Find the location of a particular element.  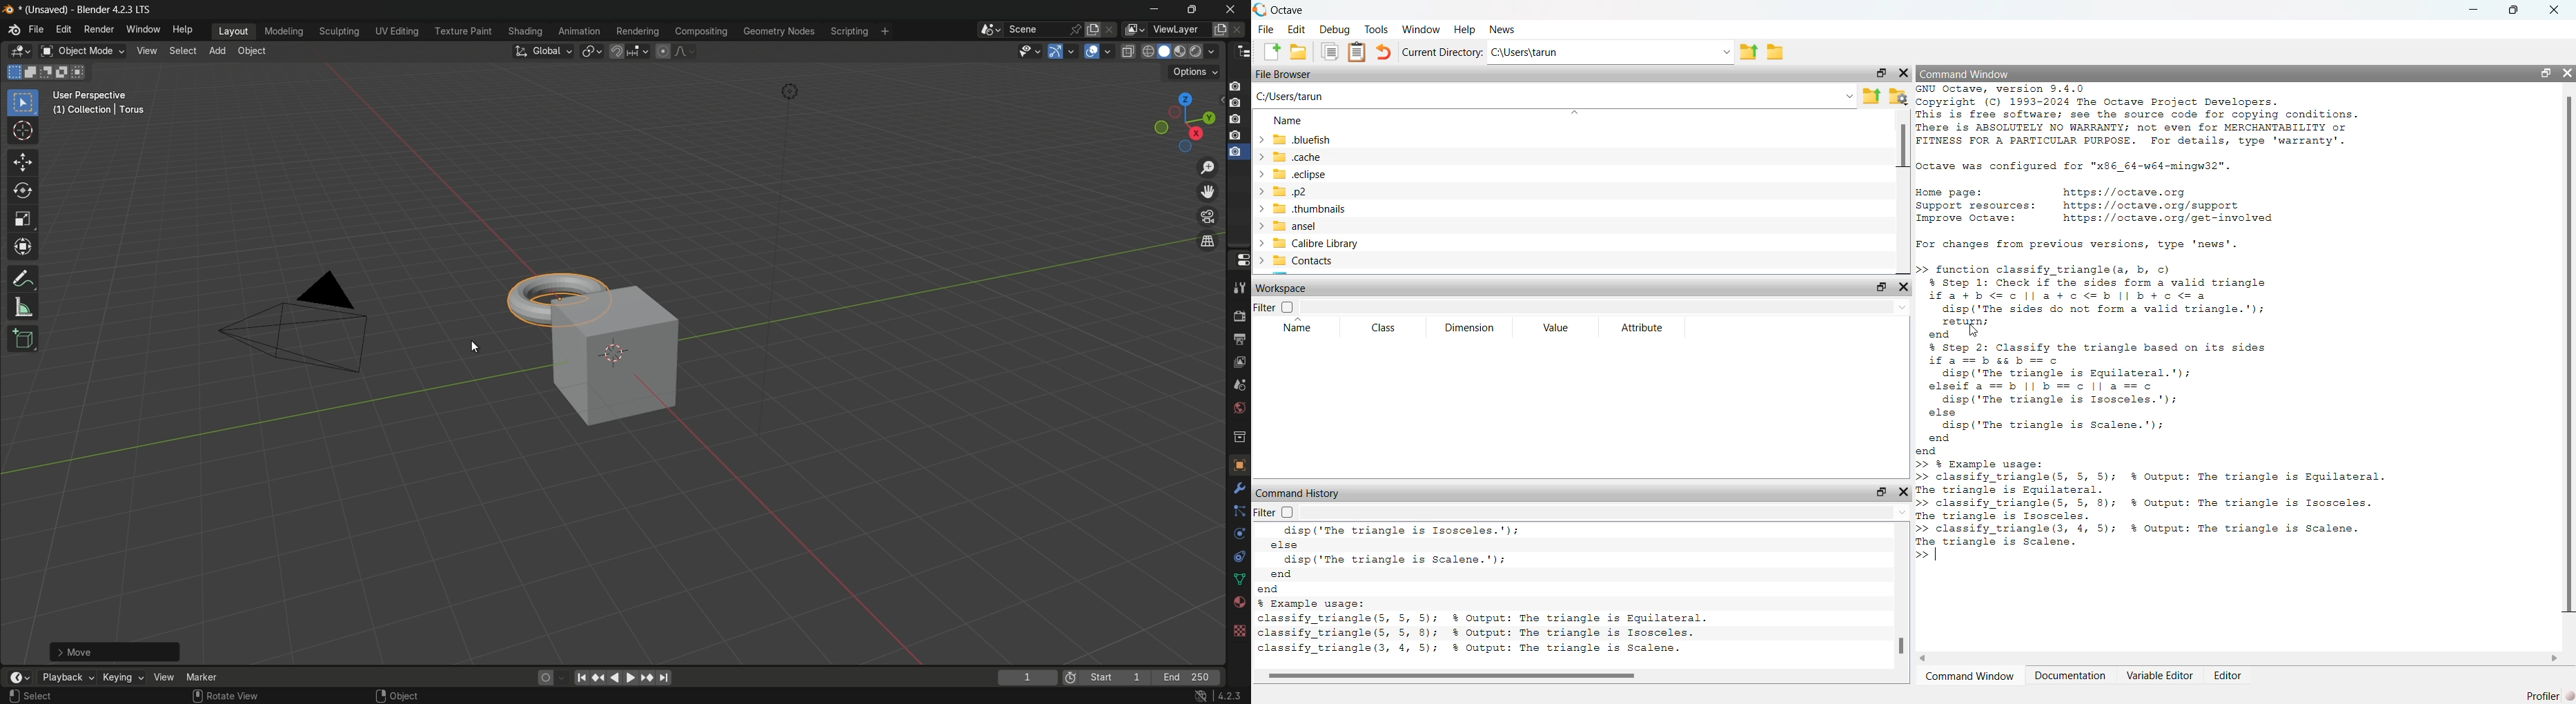

rotate view is located at coordinates (235, 695).